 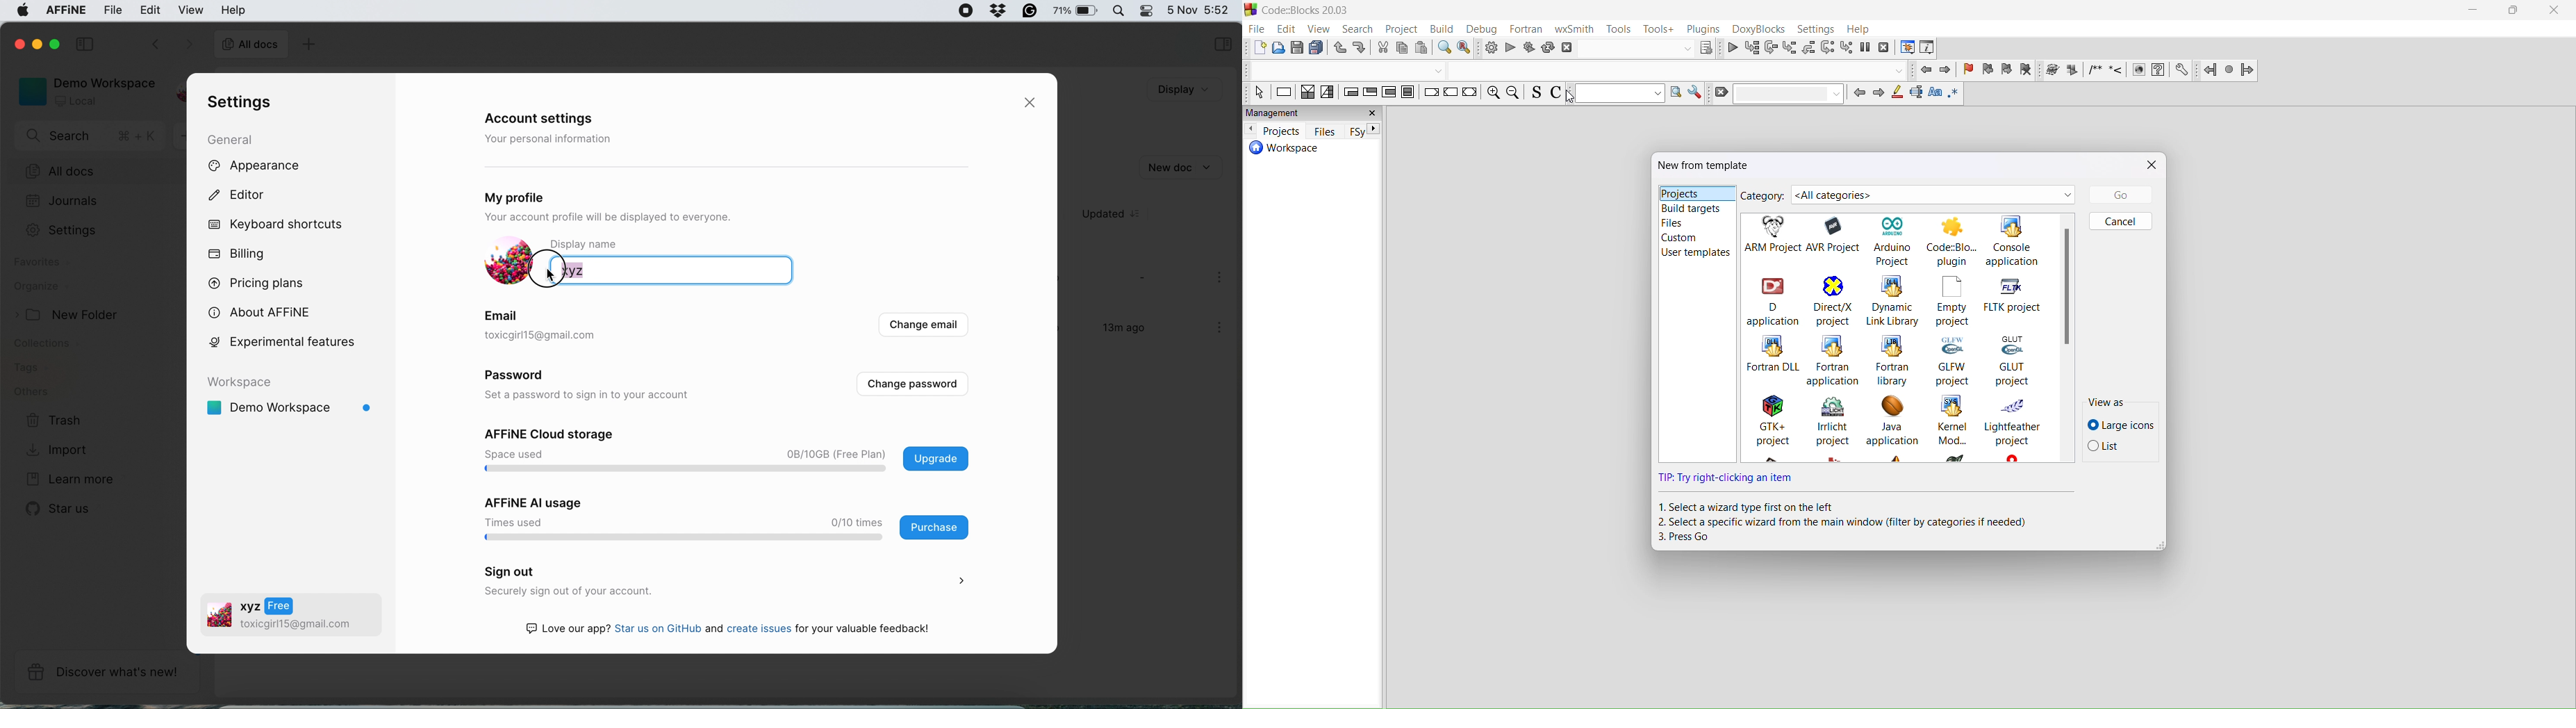 I want to click on D application, so click(x=1772, y=300).